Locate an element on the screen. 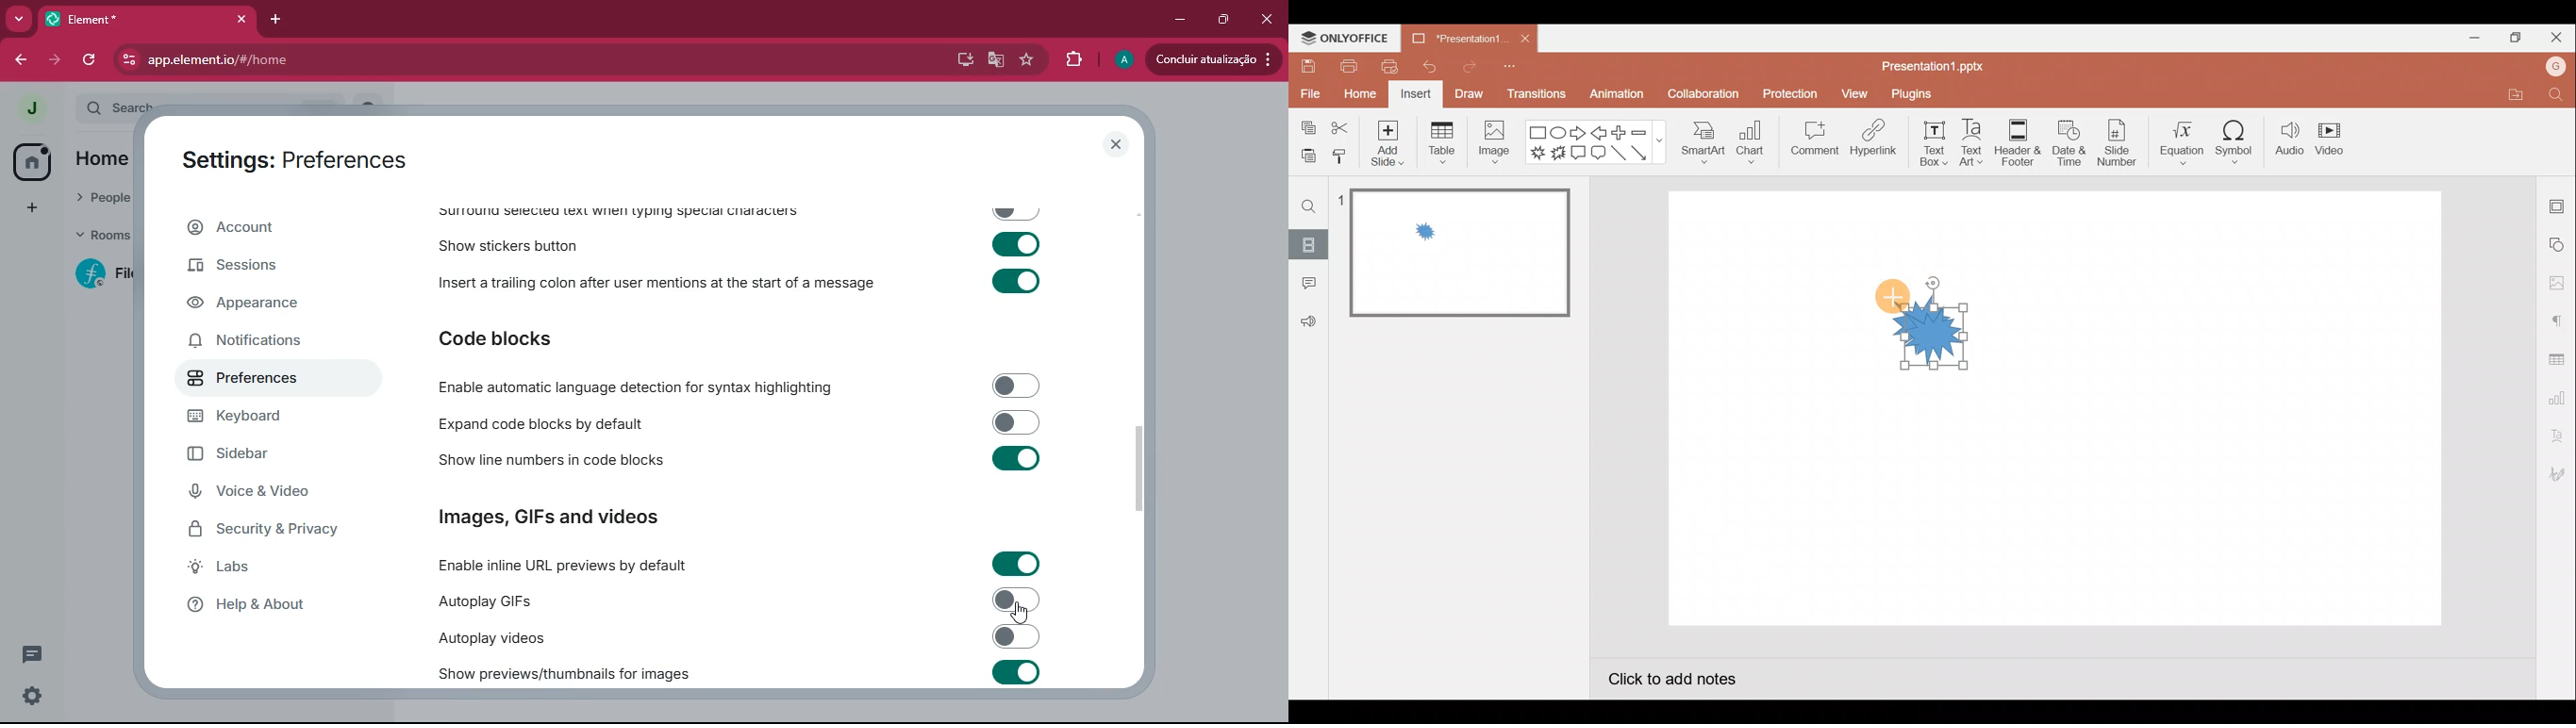 The width and height of the screenshot is (2576, 728). voice & video is located at coordinates (279, 494).